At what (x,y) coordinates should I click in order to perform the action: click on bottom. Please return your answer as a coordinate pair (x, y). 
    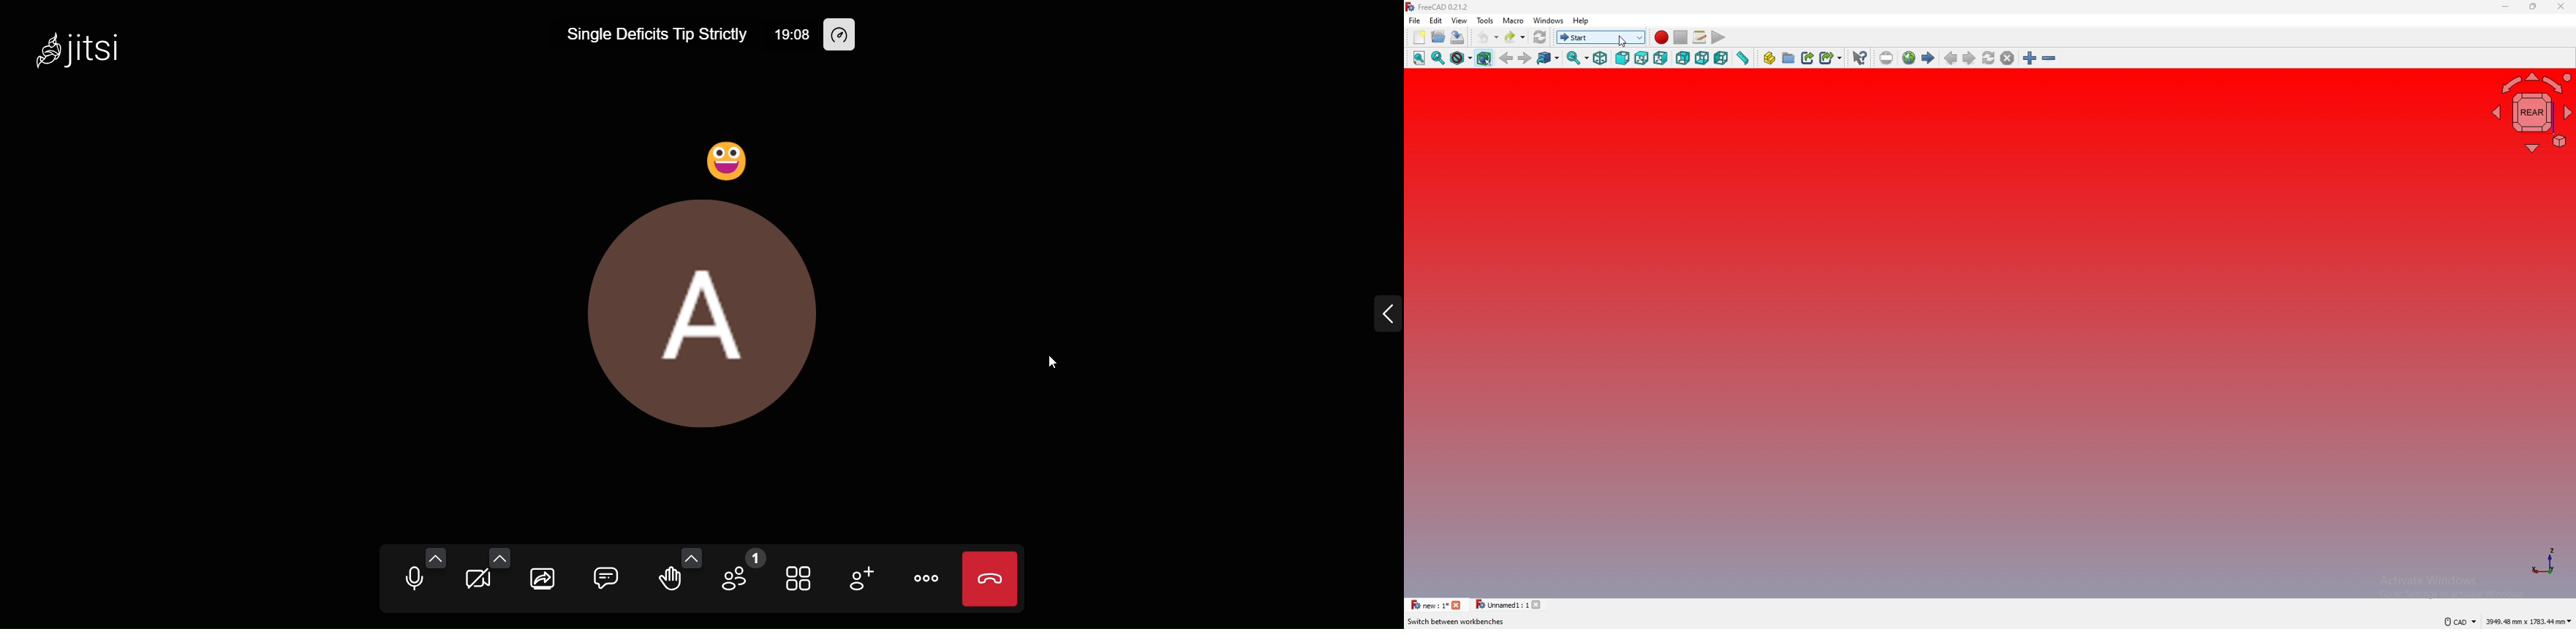
    Looking at the image, I should click on (1702, 58).